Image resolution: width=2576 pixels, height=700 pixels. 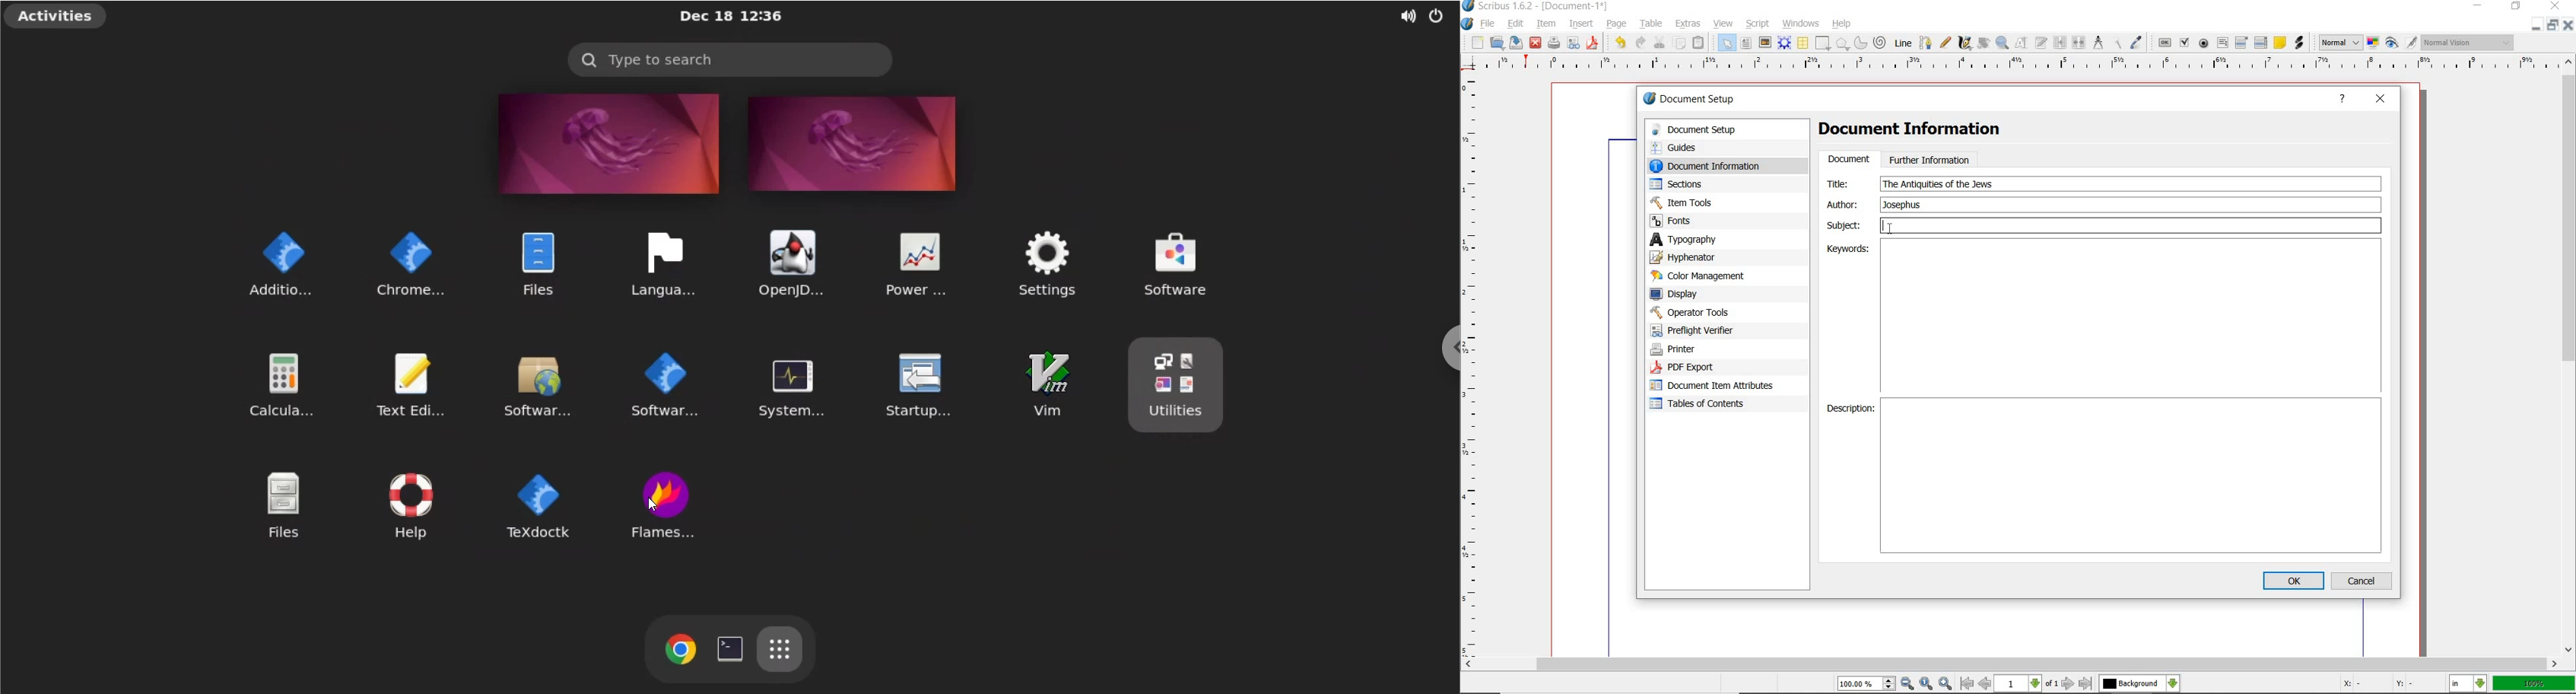 I want to click on print, so click(x=1554, y=44).